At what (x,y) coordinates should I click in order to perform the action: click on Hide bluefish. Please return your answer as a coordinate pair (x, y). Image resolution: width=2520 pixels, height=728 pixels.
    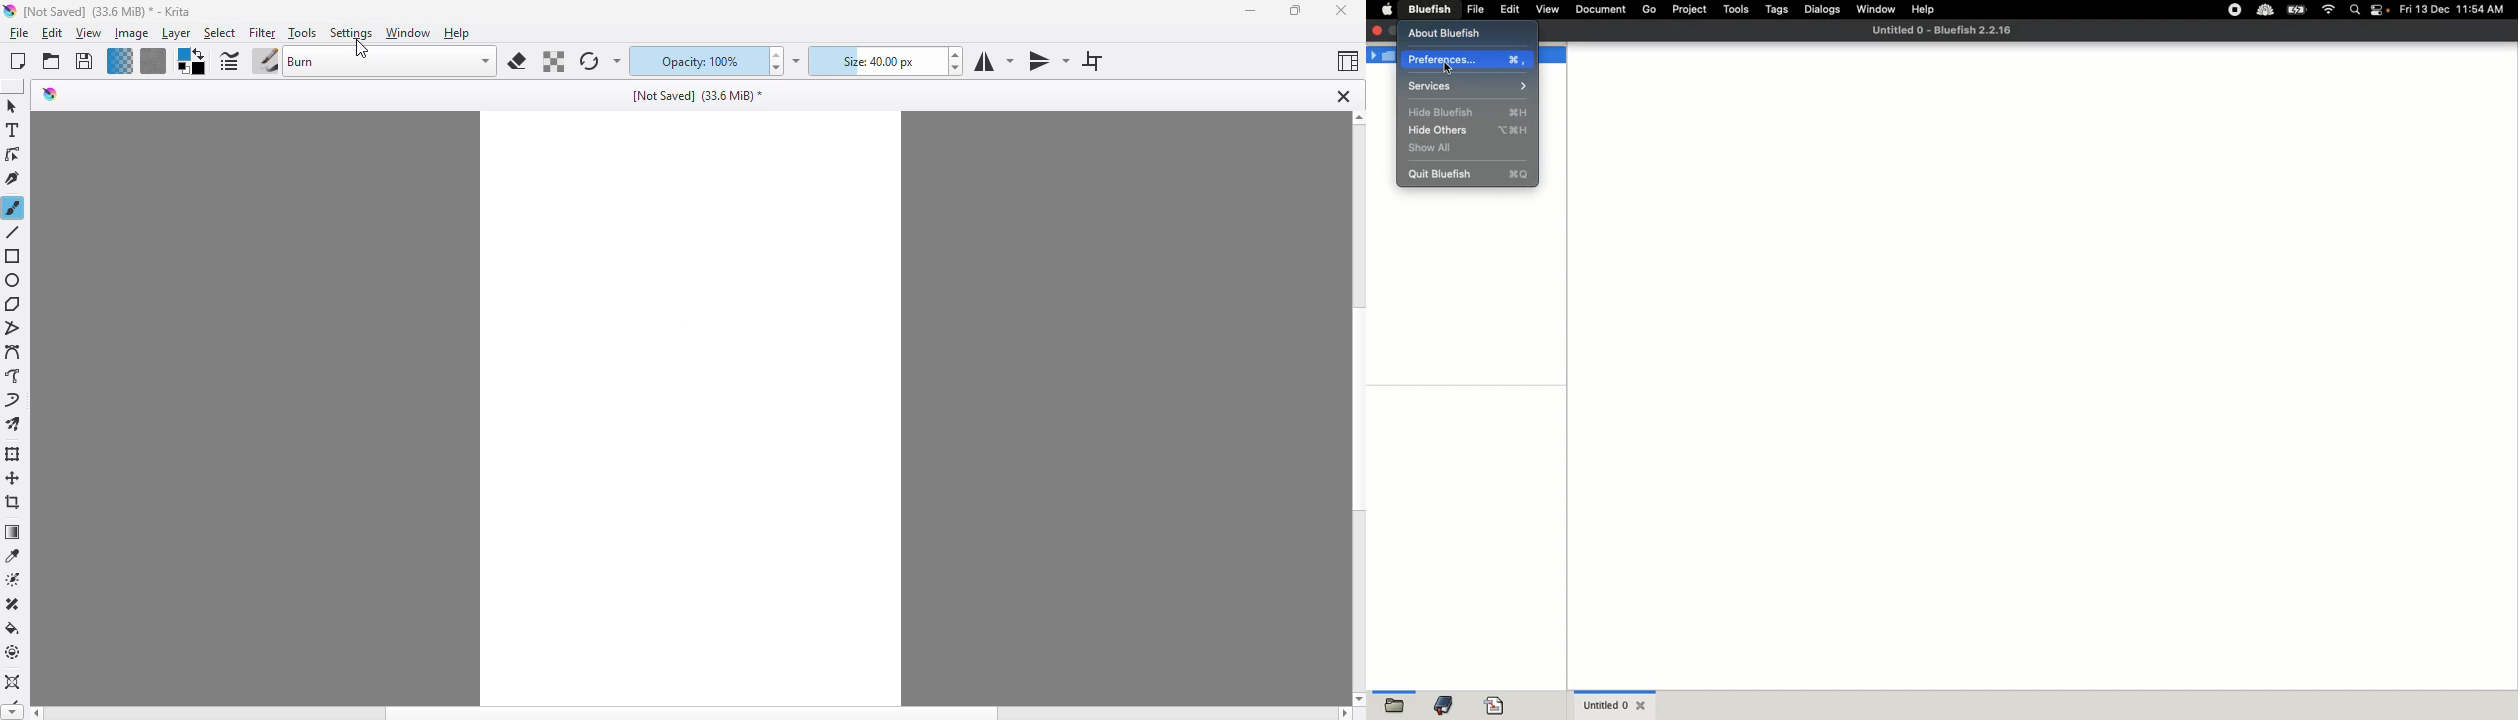
    Looking at the image, I should click on (1469, 111).